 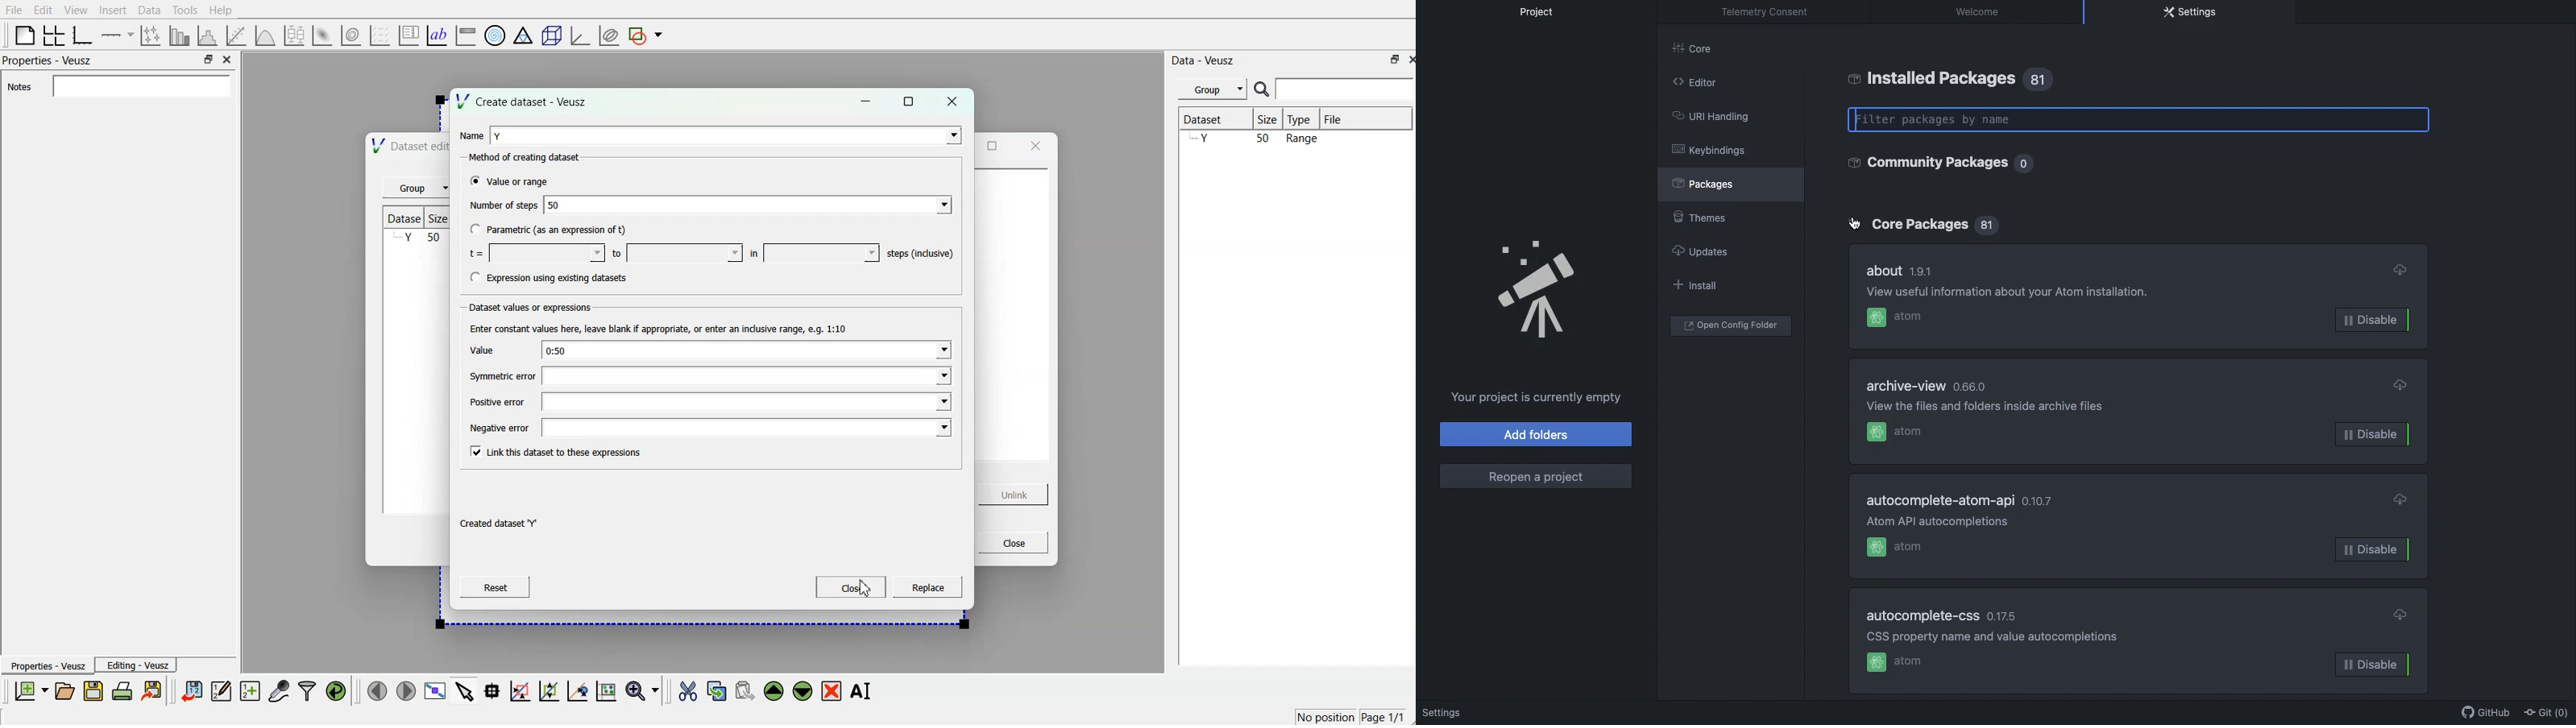 I want to click on Dataset values or expressions, so click(x=533, y=306).